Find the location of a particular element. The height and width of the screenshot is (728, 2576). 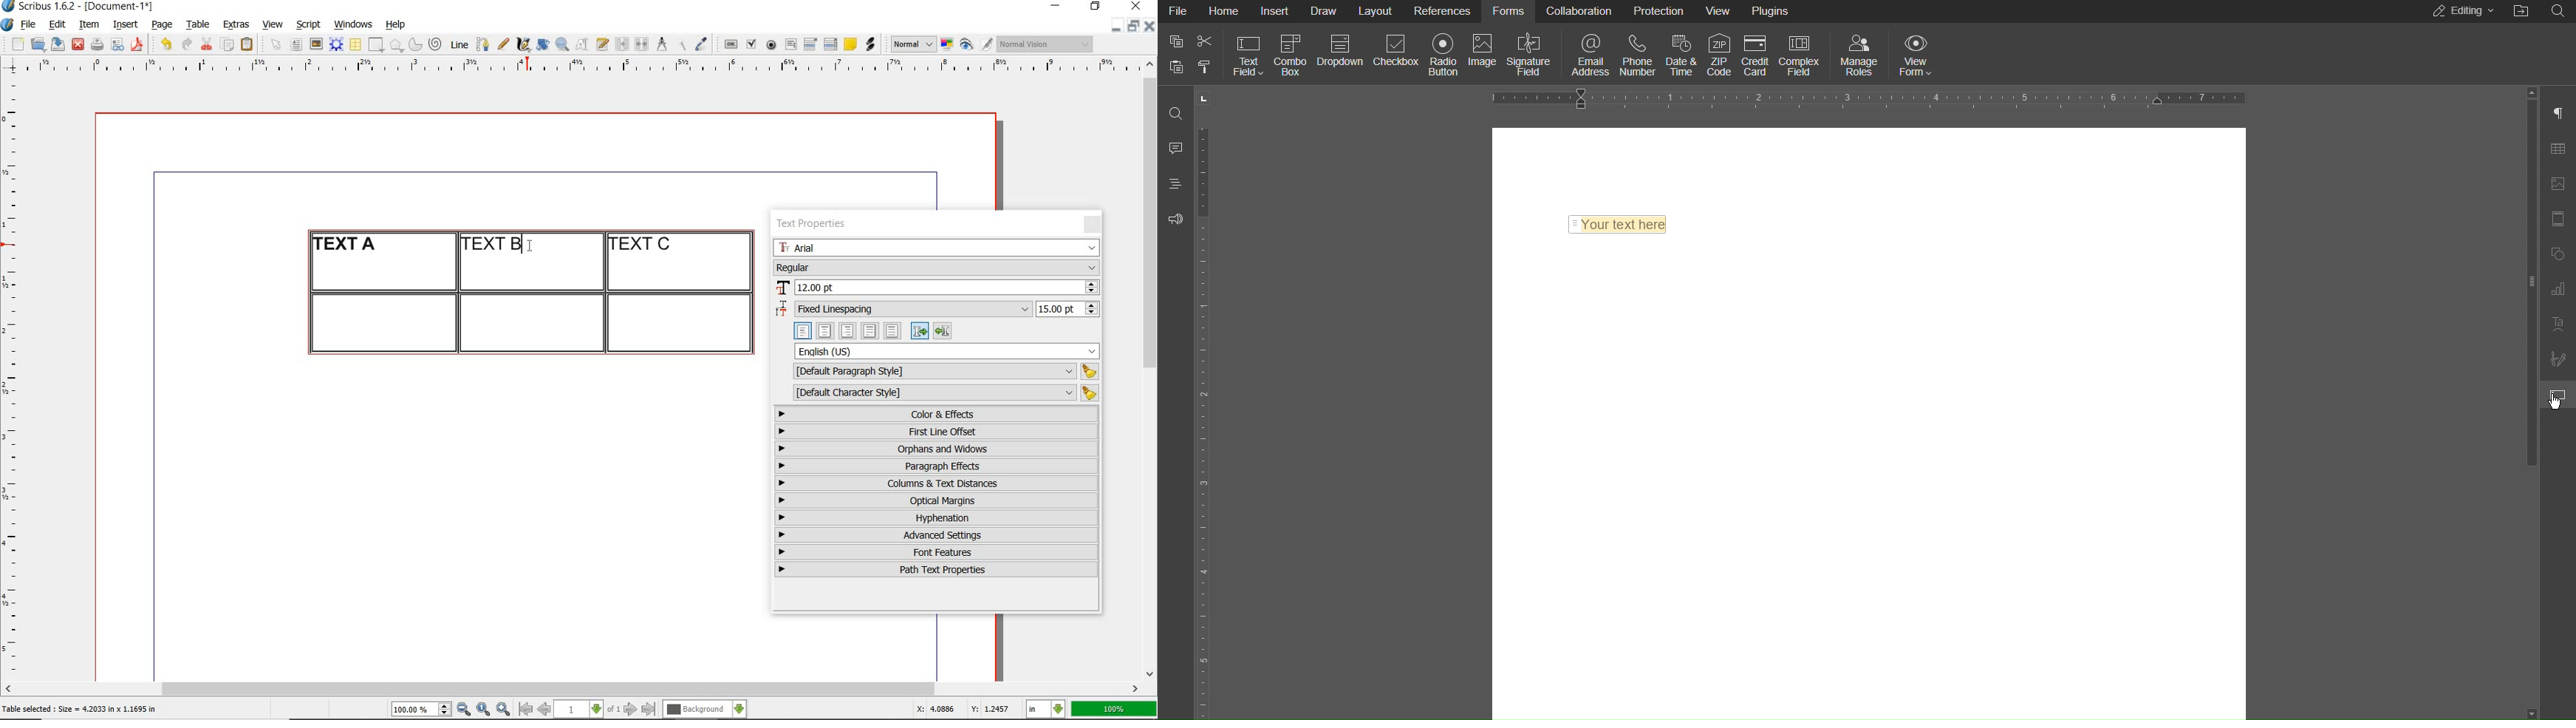

File is located at coordinates (1176, 11).